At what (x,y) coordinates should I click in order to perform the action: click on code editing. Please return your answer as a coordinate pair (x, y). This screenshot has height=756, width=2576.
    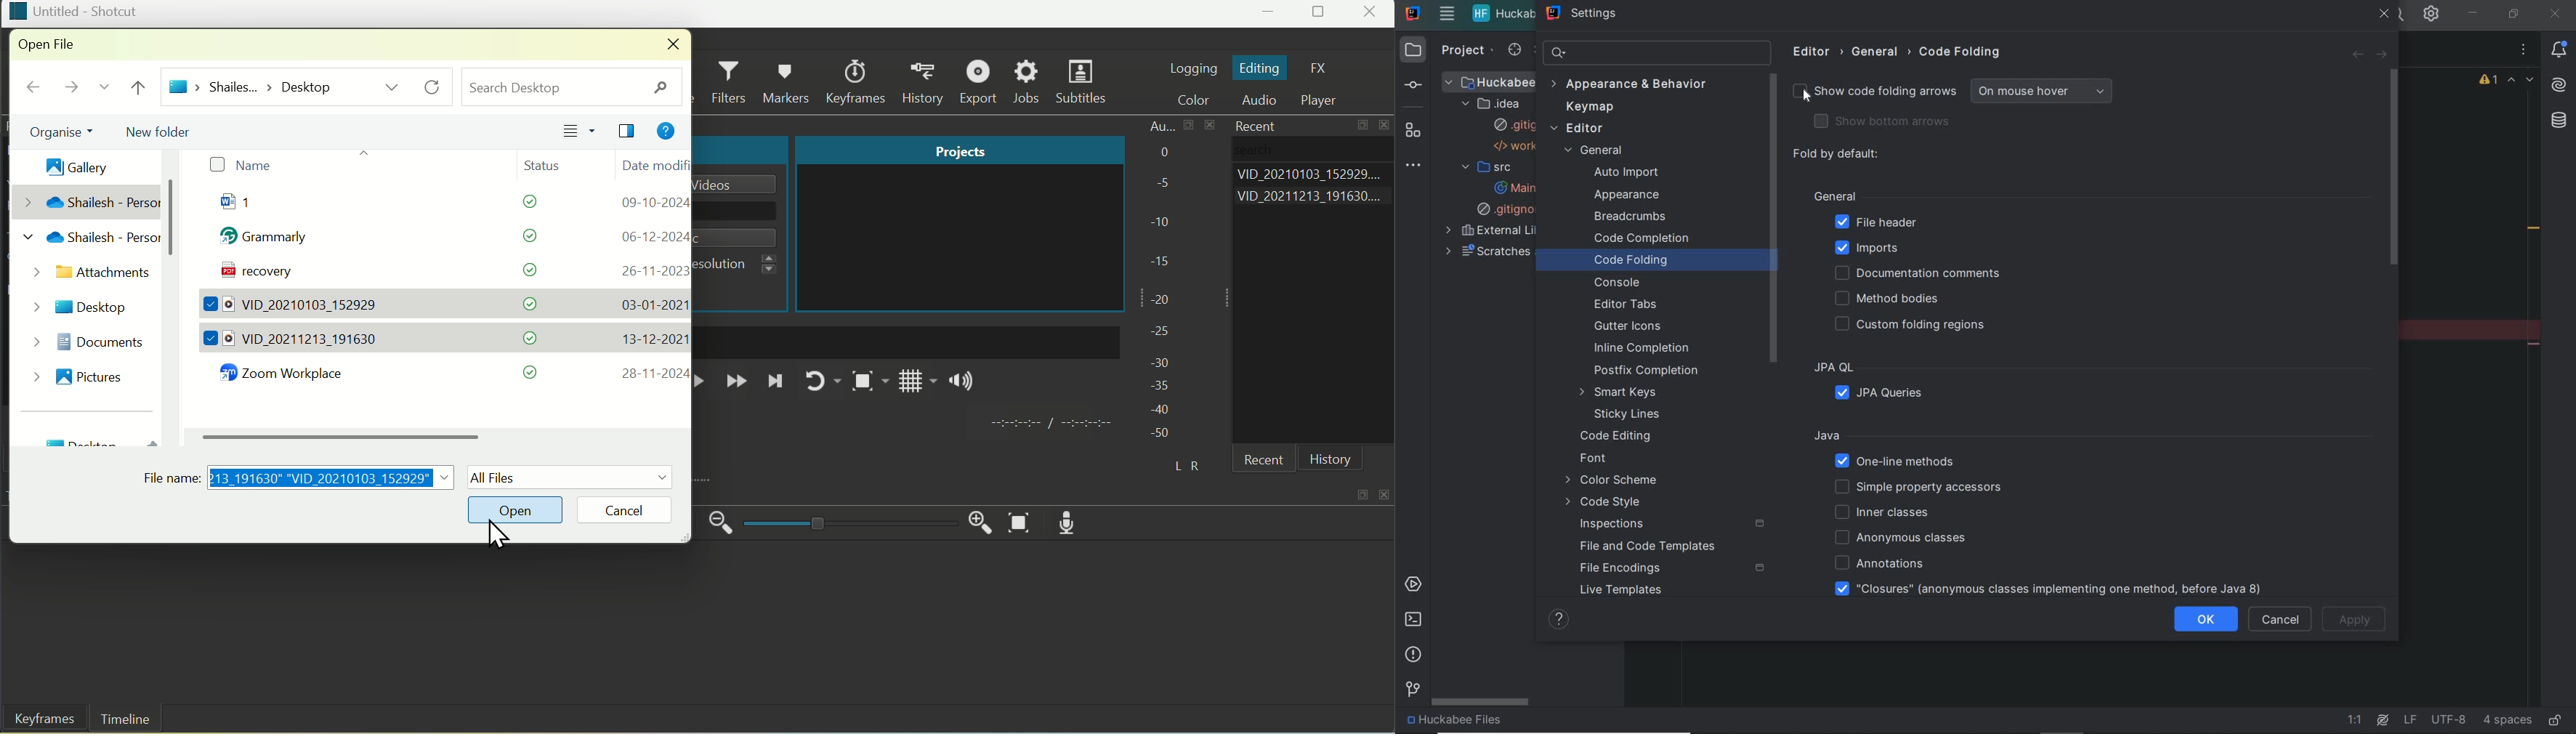
    Looking at the image, I should click on (1617, 437).